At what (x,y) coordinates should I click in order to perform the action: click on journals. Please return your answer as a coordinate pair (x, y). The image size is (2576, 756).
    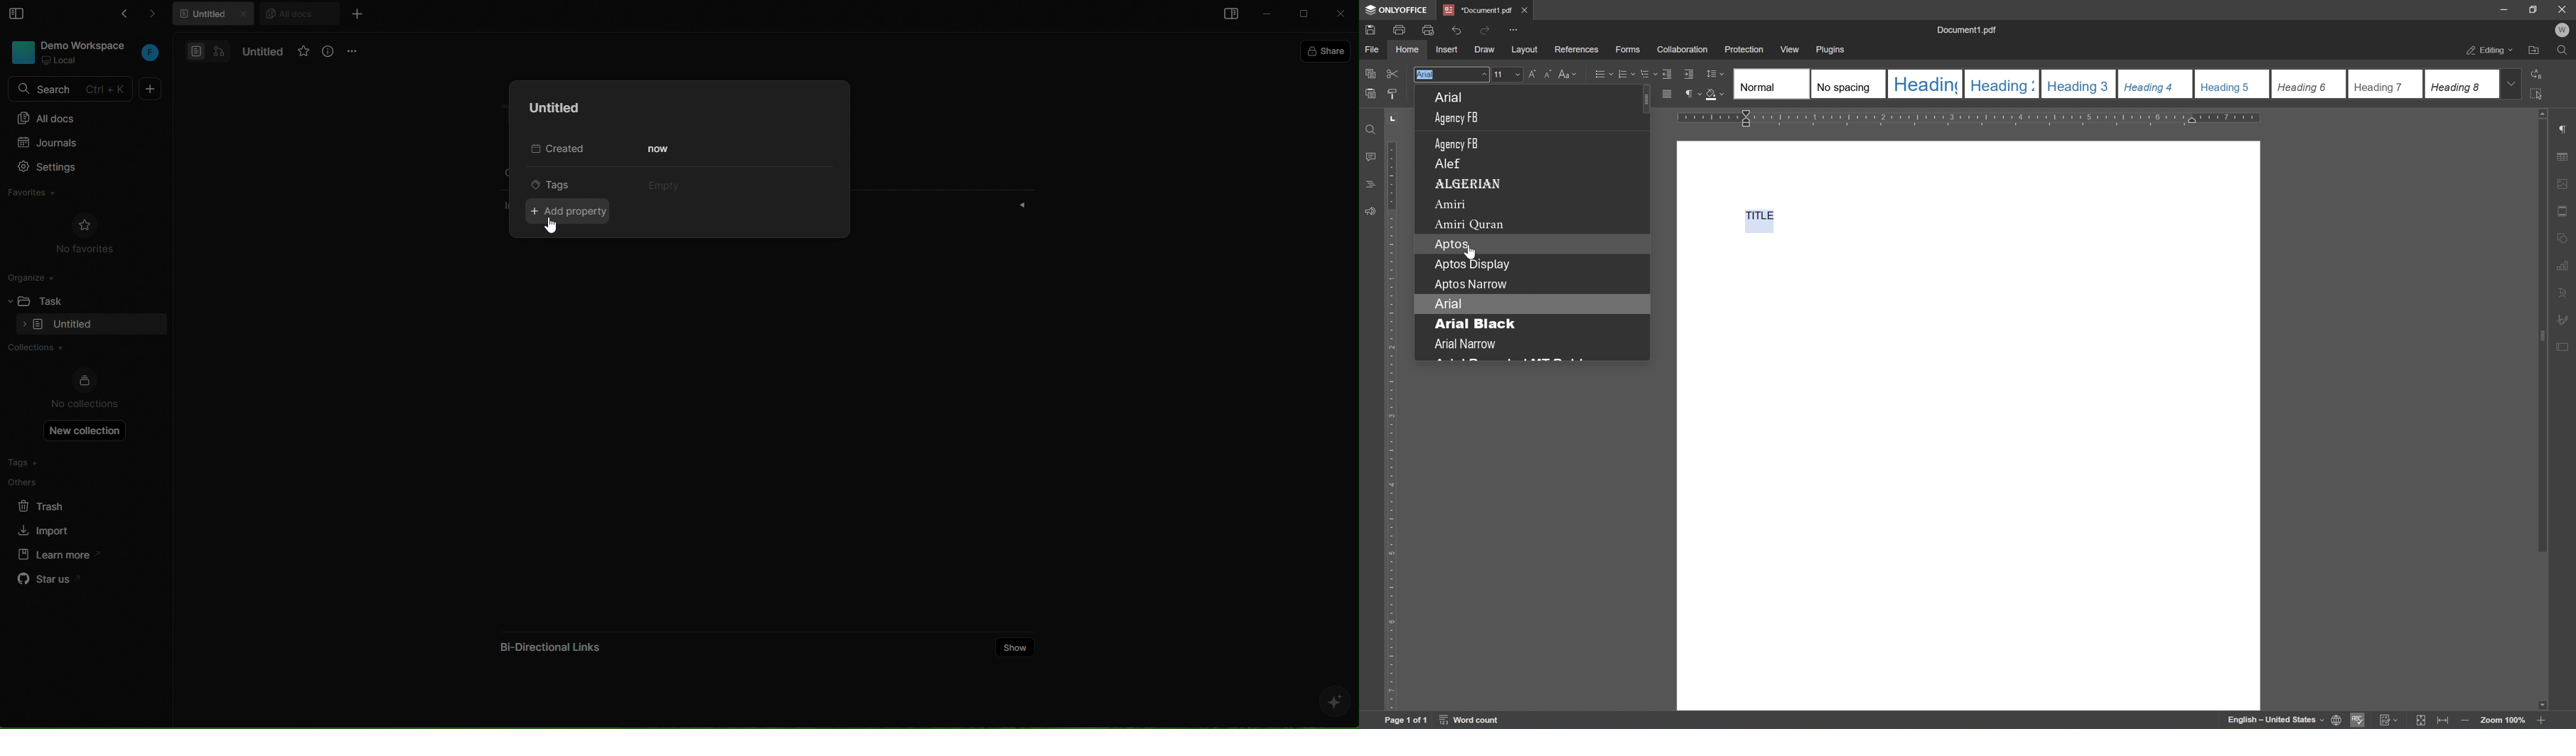
    Looking at the image, I should click on (76, 144).